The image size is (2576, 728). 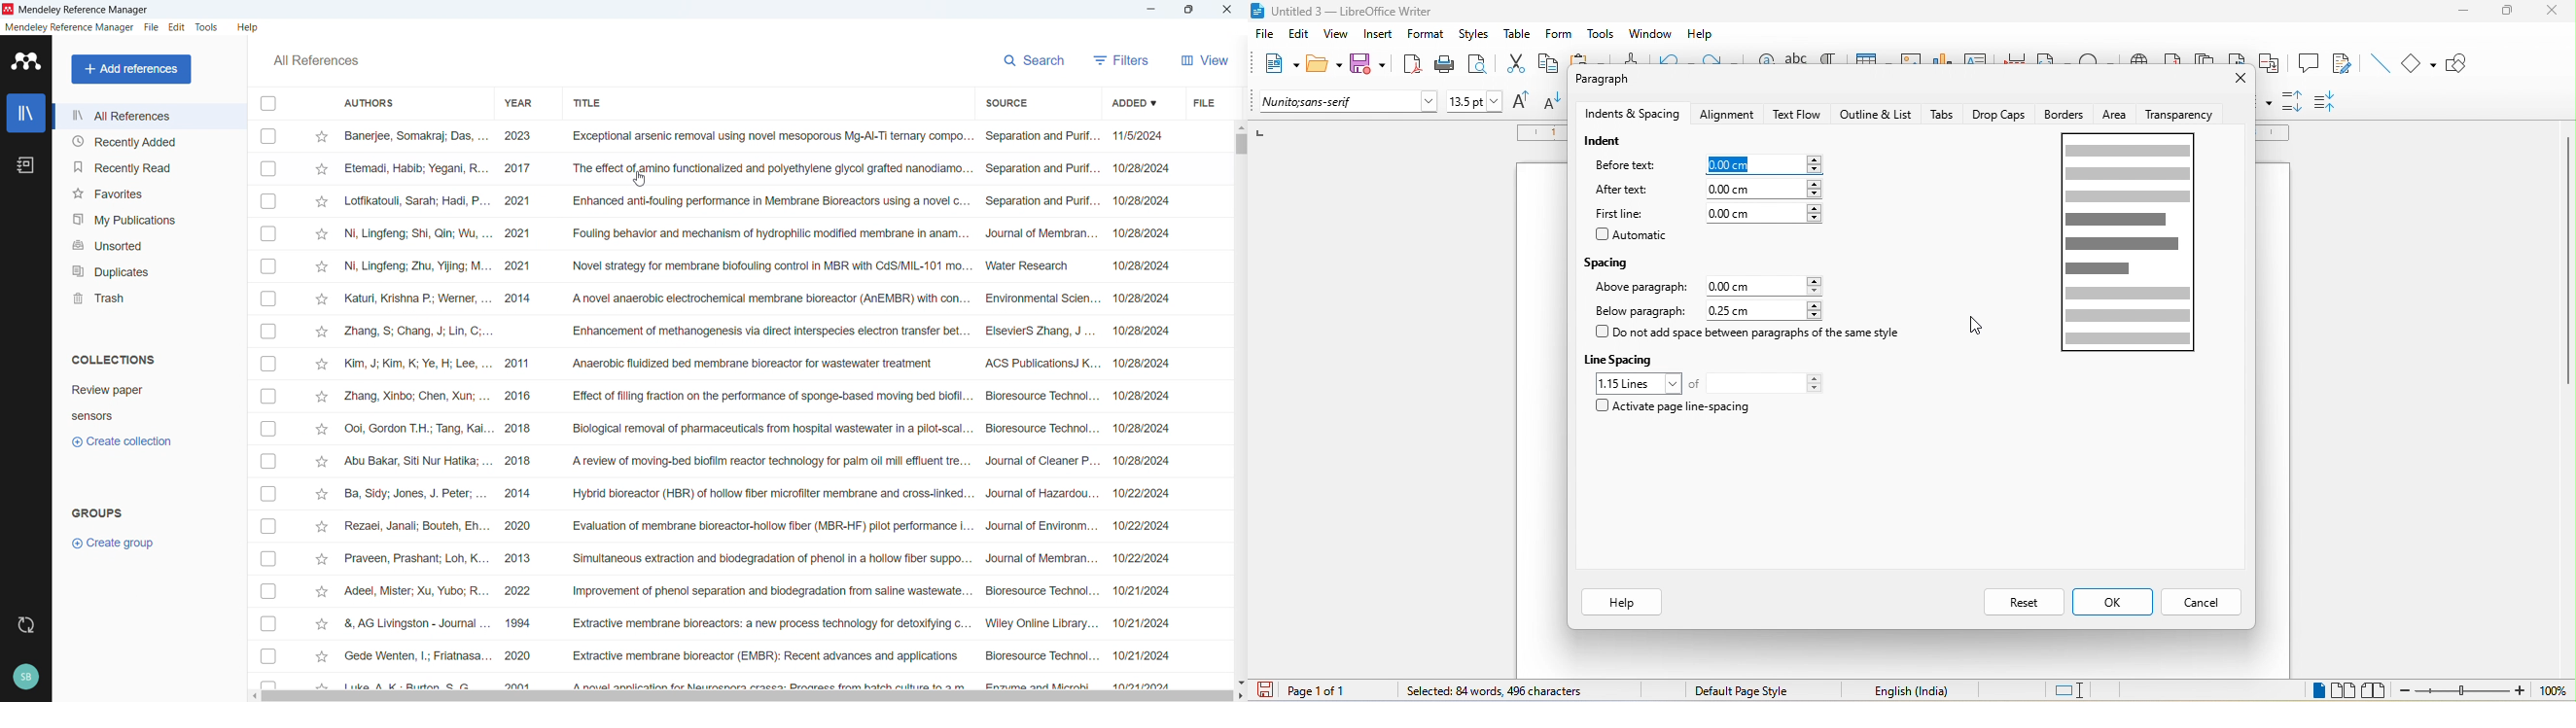 I want to click on new, so click(x=1278, y=66).